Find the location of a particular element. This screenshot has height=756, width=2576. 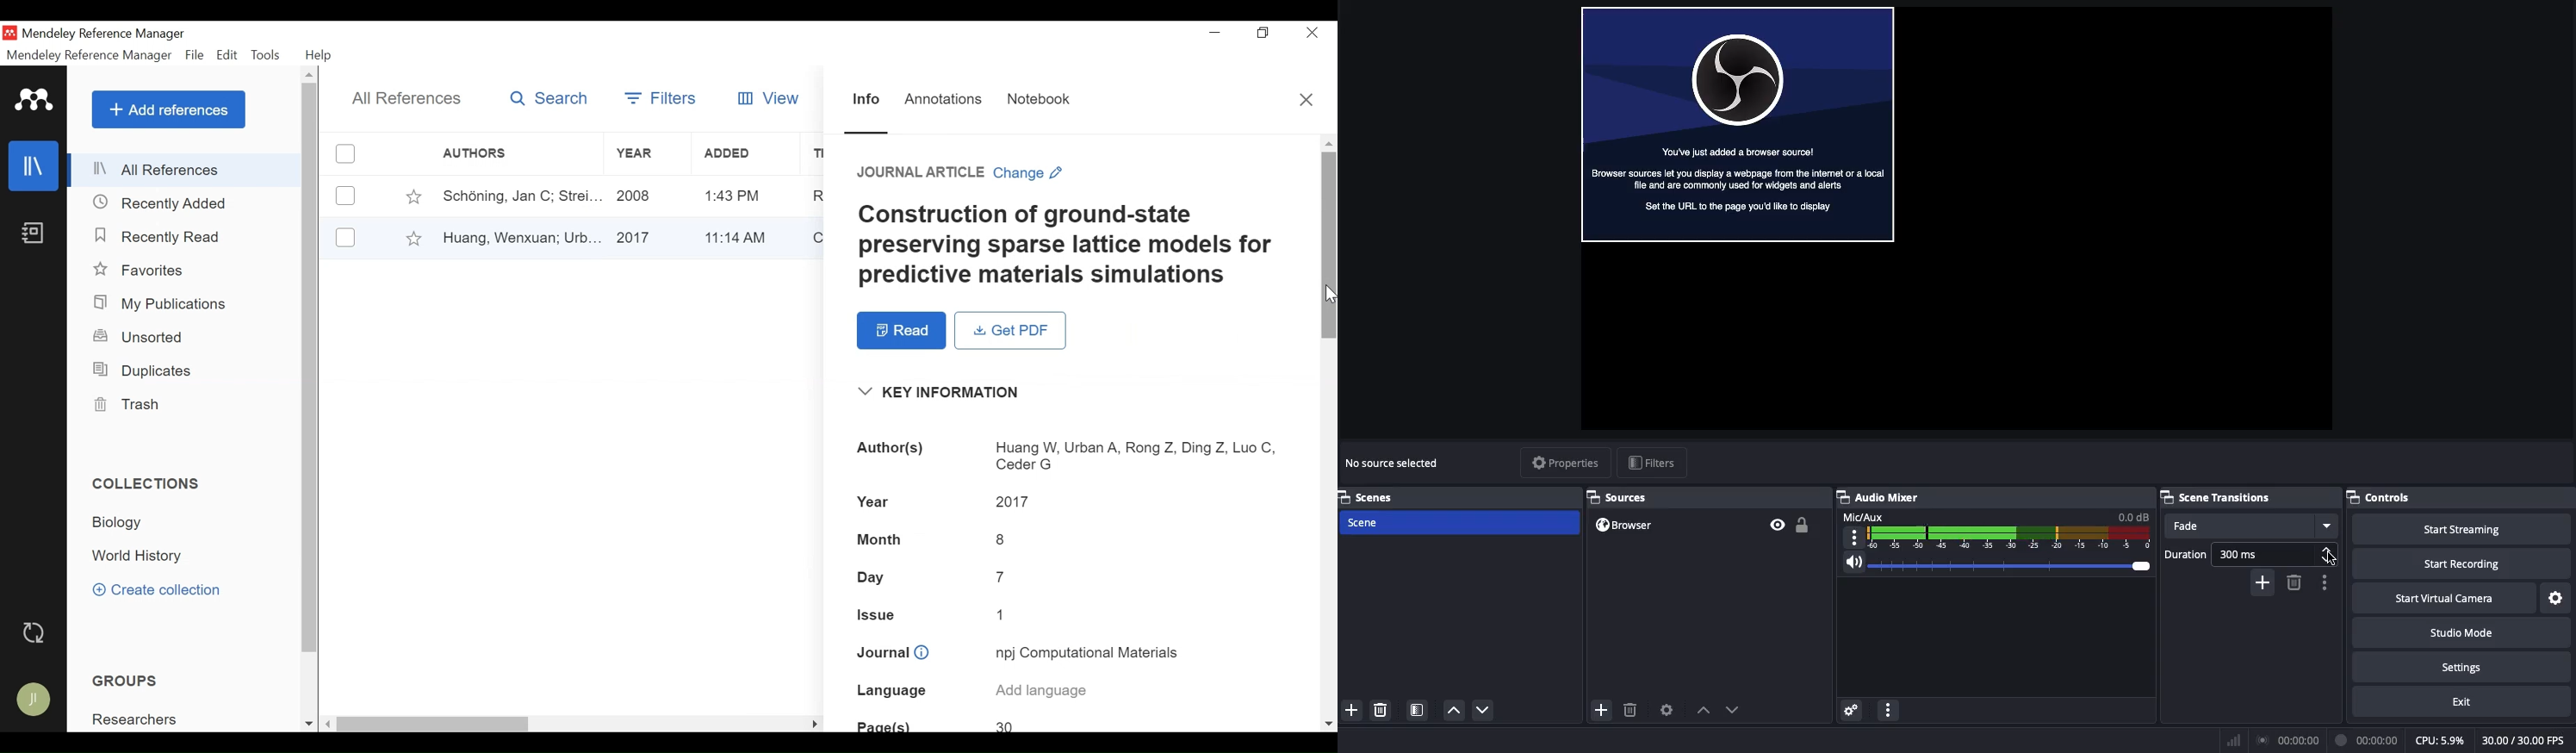

Vertical Scroll bar is located at coordinates (1329, 246).